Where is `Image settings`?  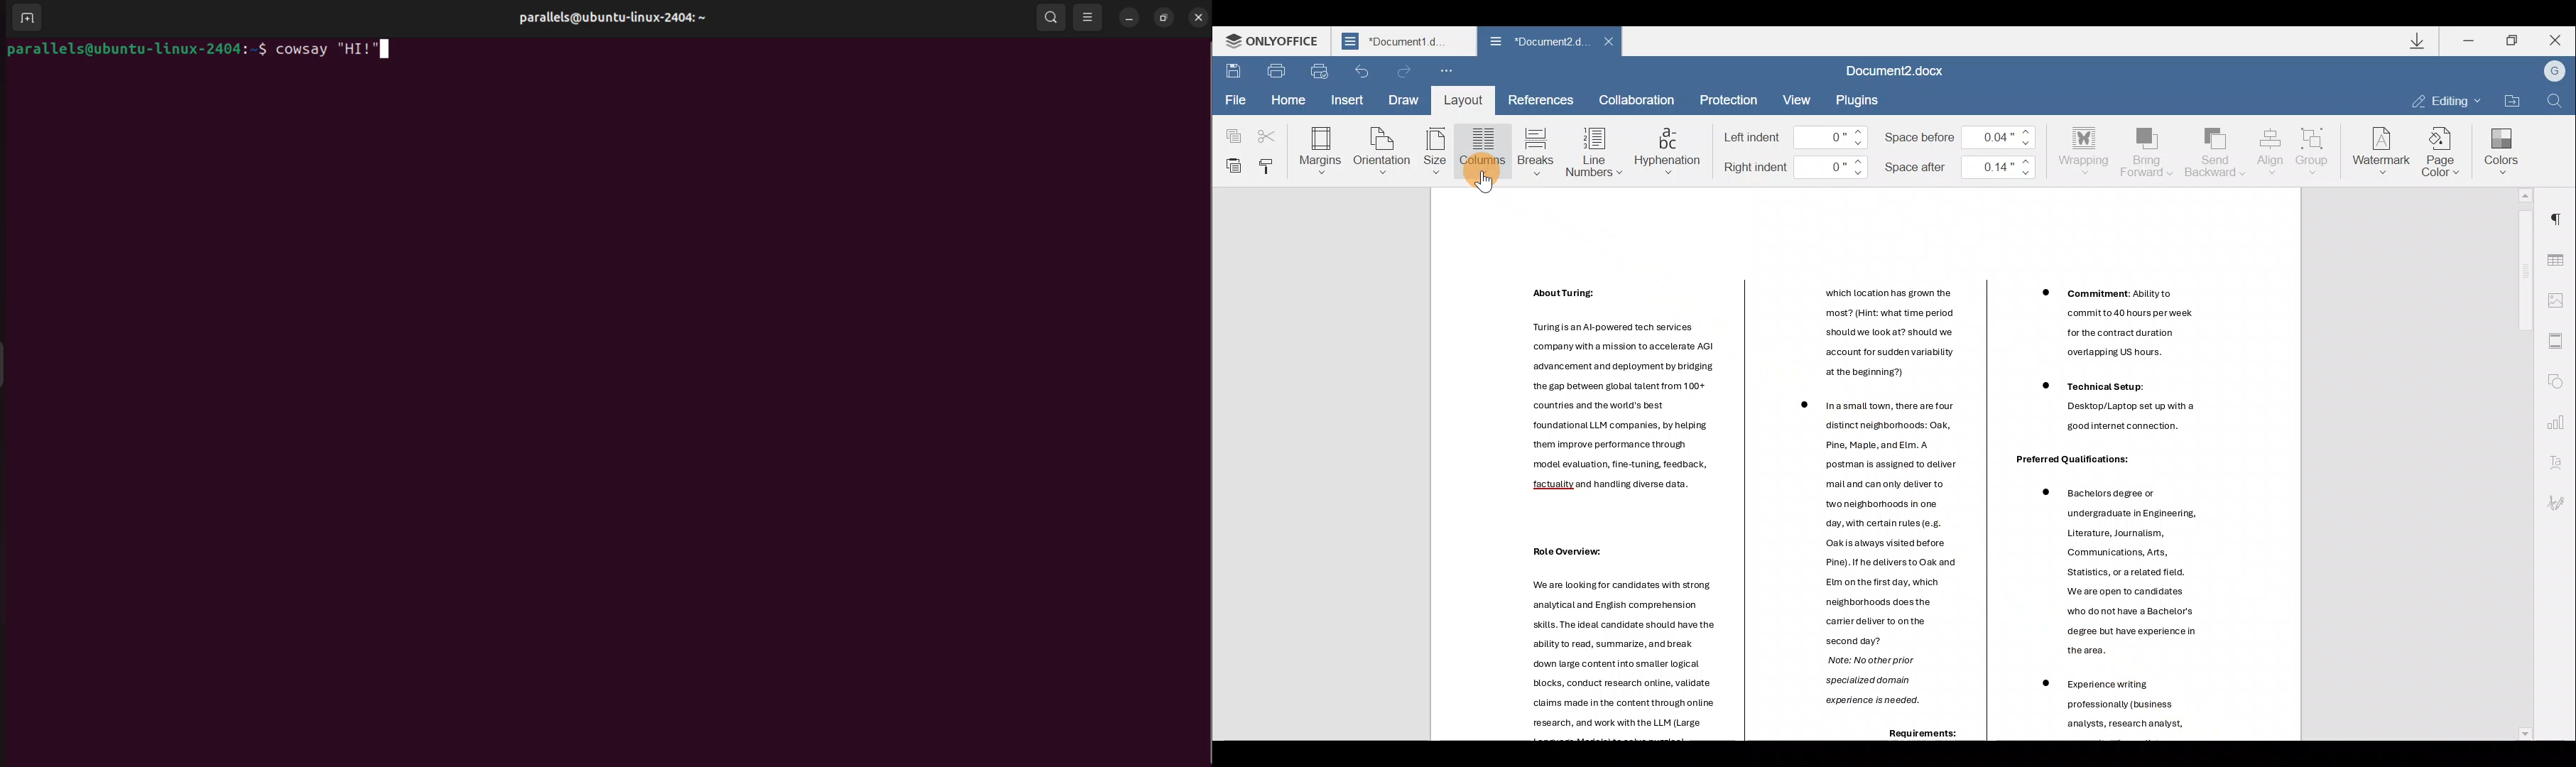 Image settings is located at coordinates (2560, 299).